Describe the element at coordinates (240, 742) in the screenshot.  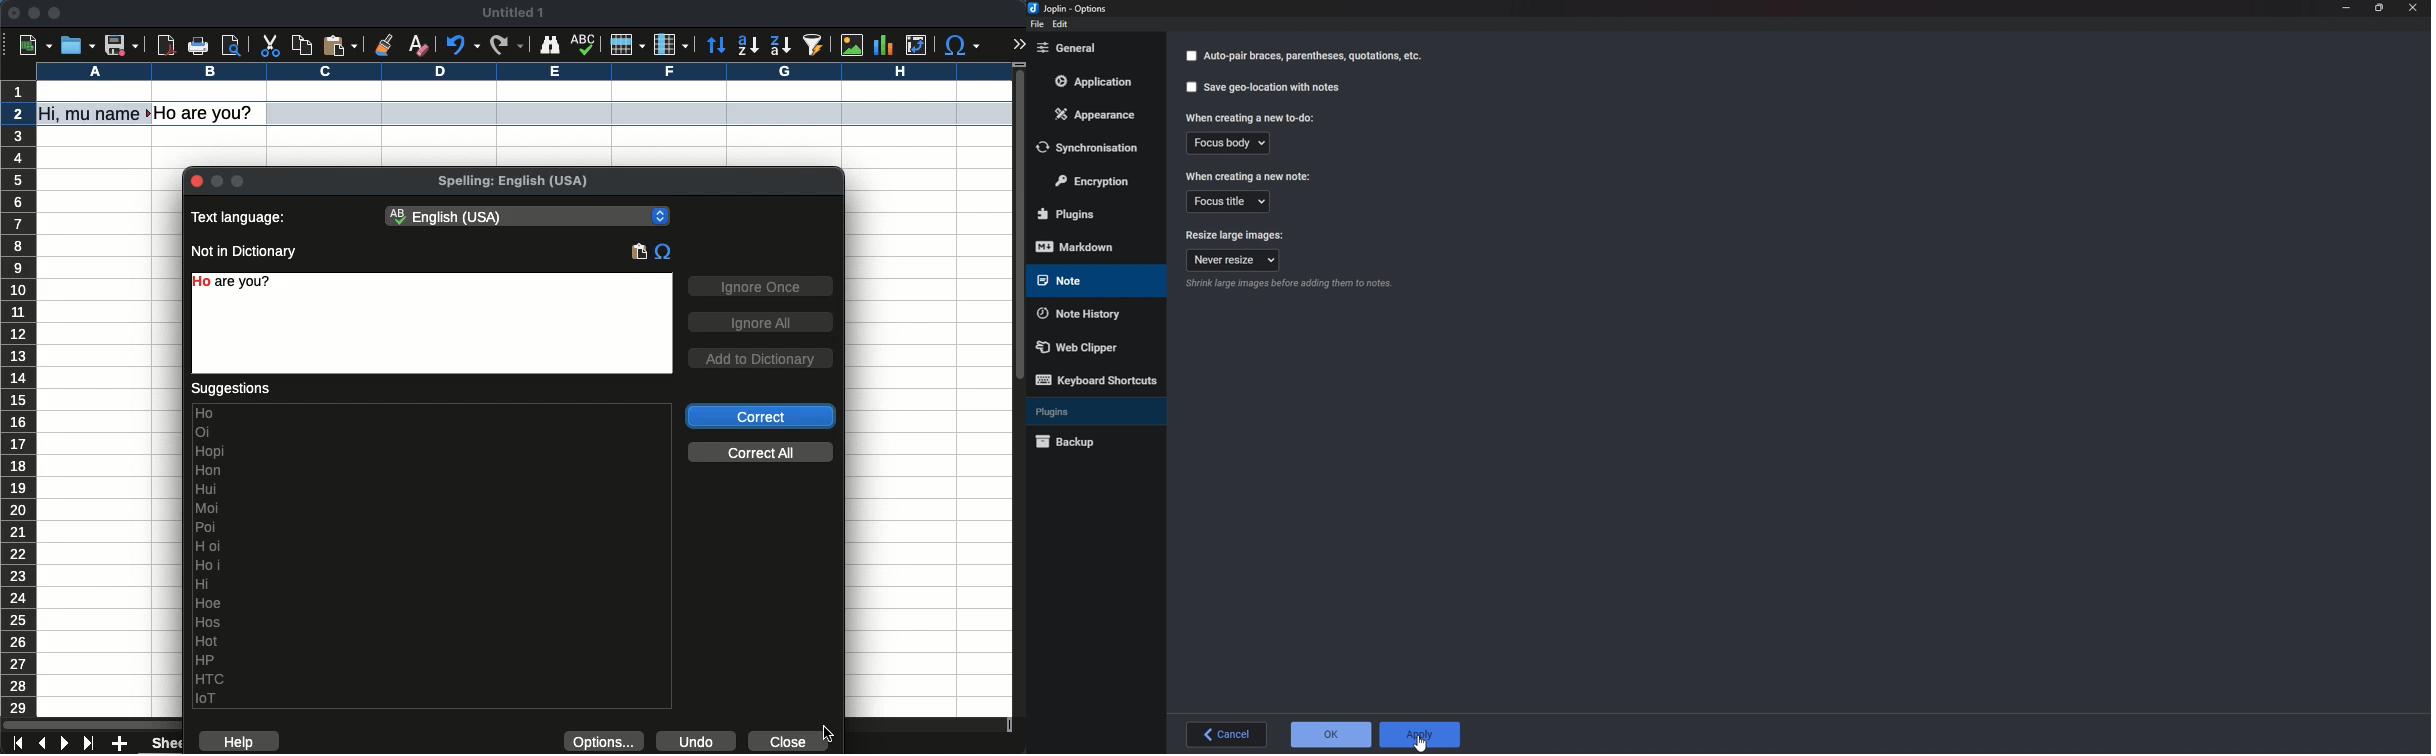
I see `help` at that location.